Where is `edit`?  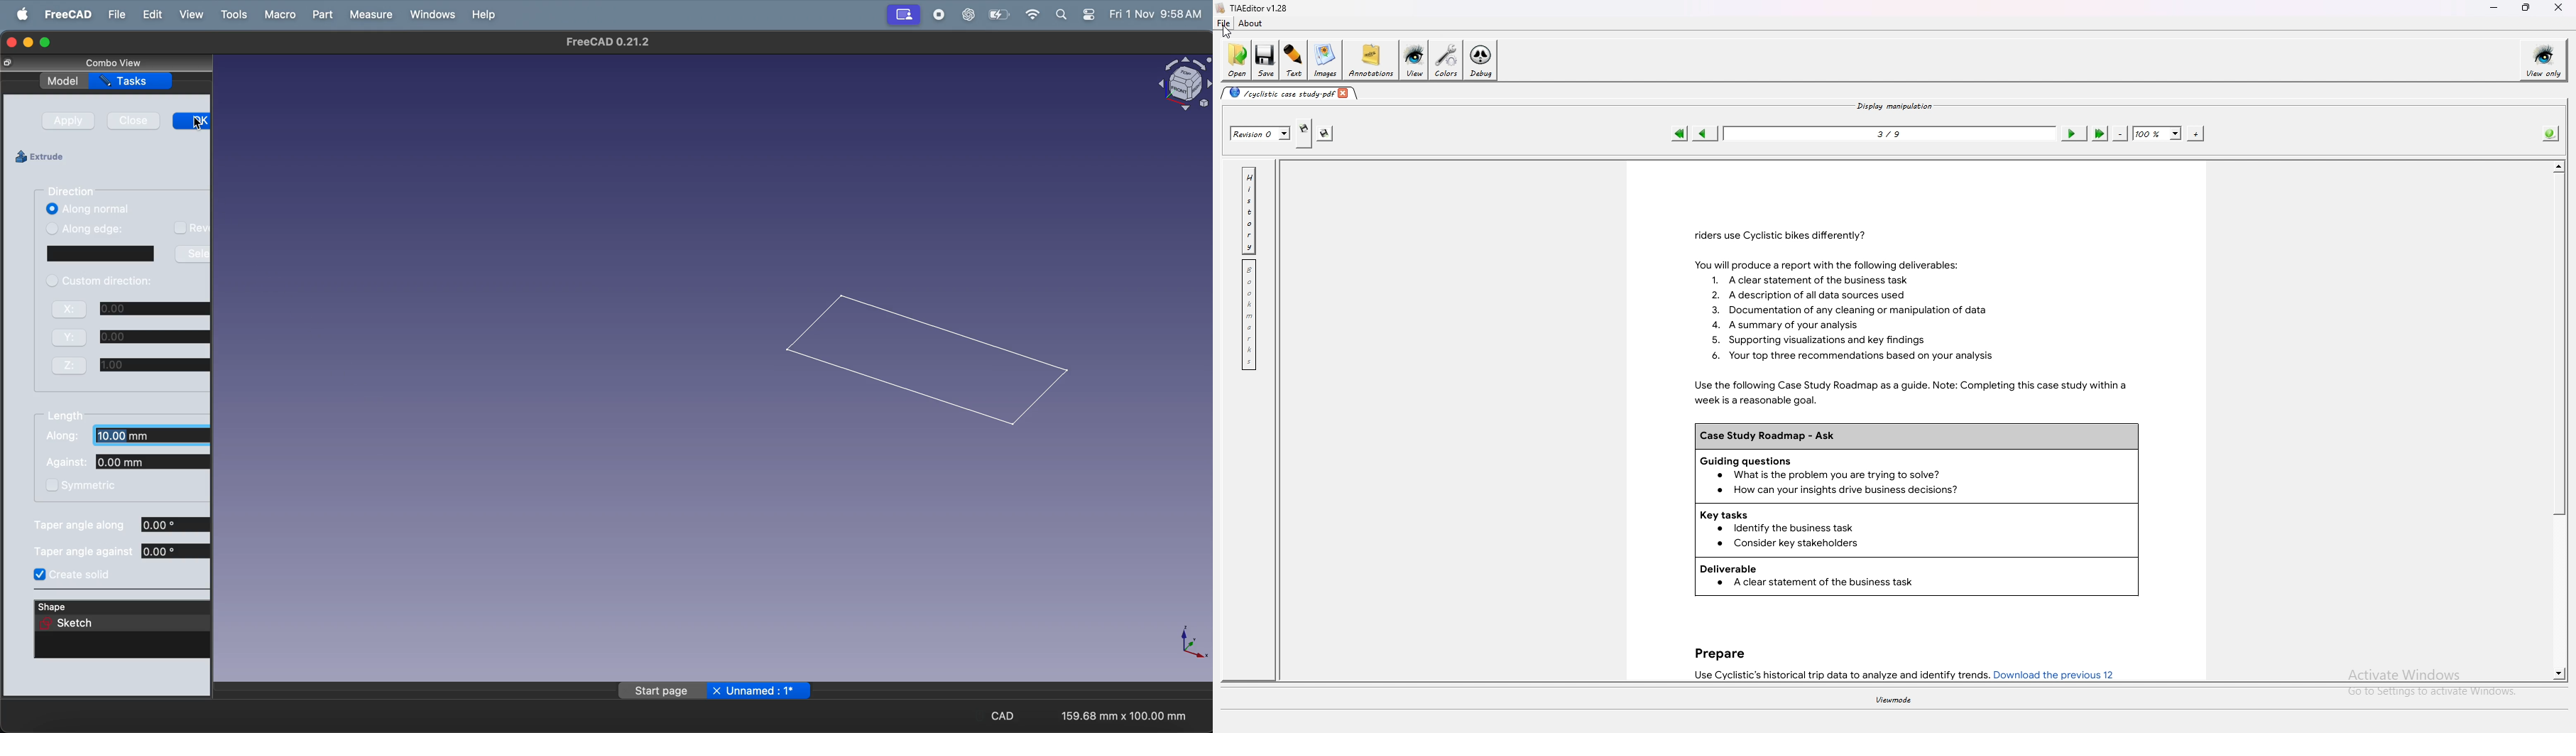 edit is located at coordinates (149, 14).